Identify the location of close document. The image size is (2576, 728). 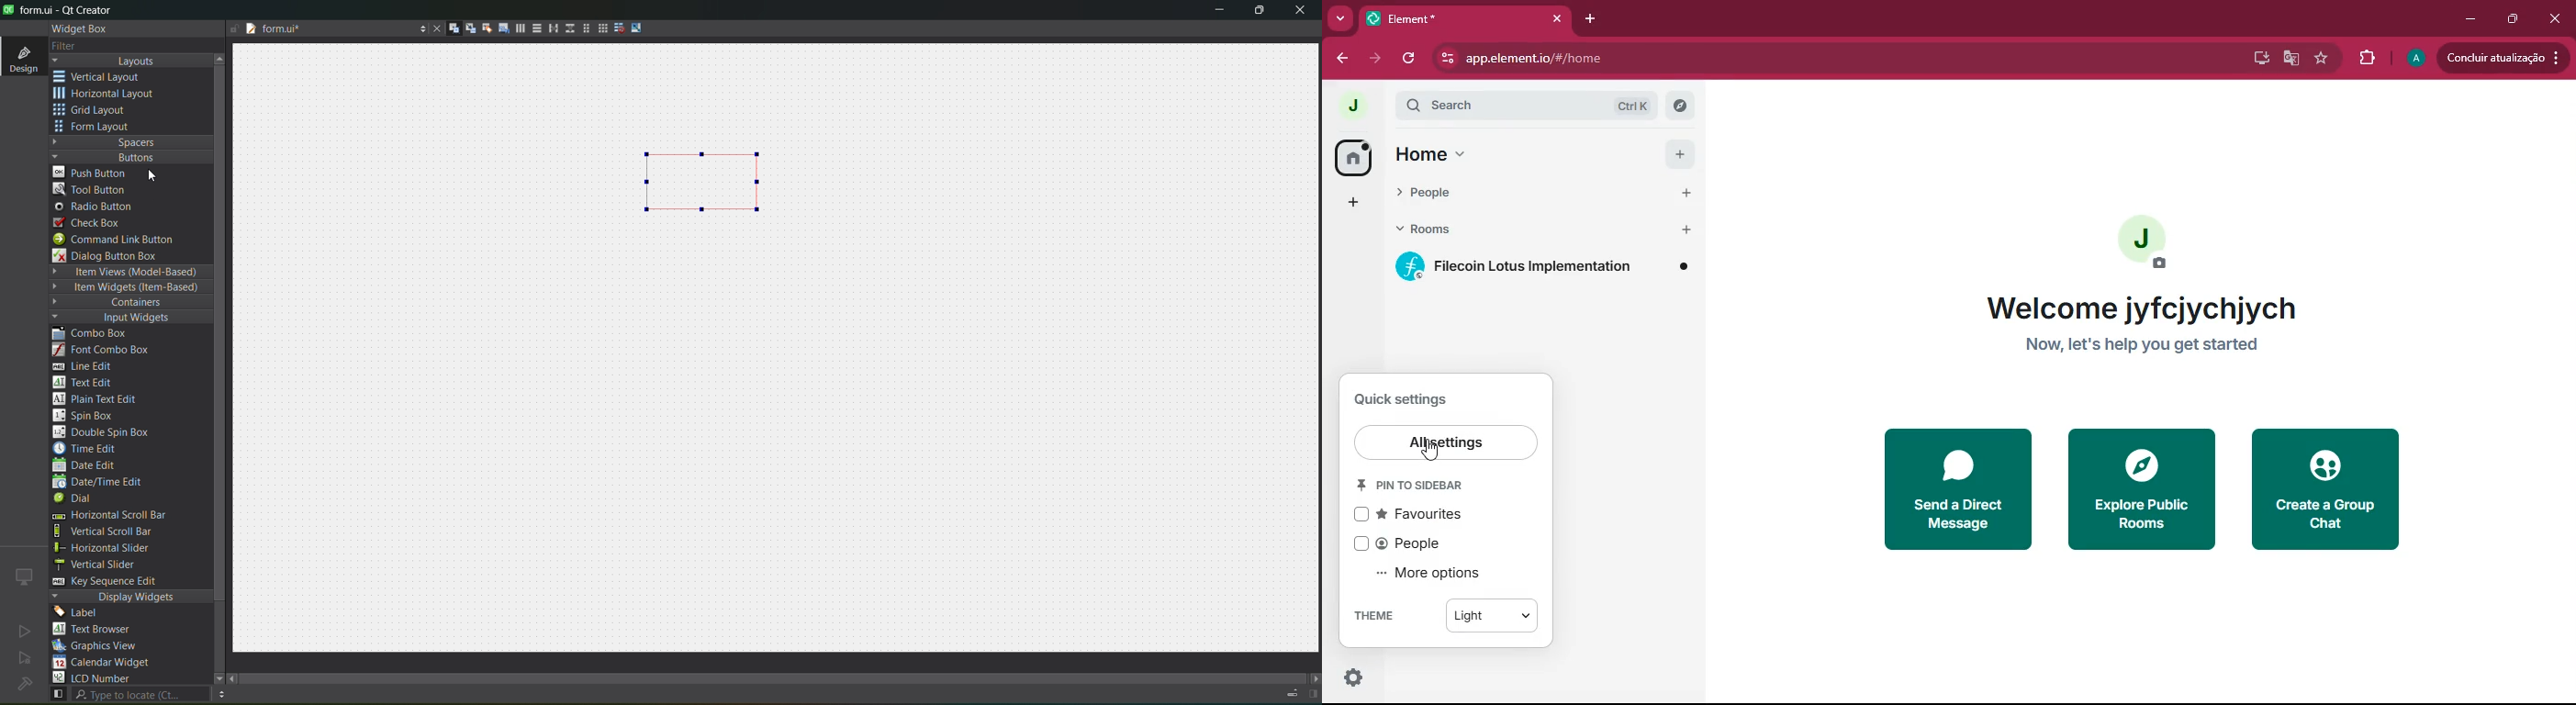
(434, 30).